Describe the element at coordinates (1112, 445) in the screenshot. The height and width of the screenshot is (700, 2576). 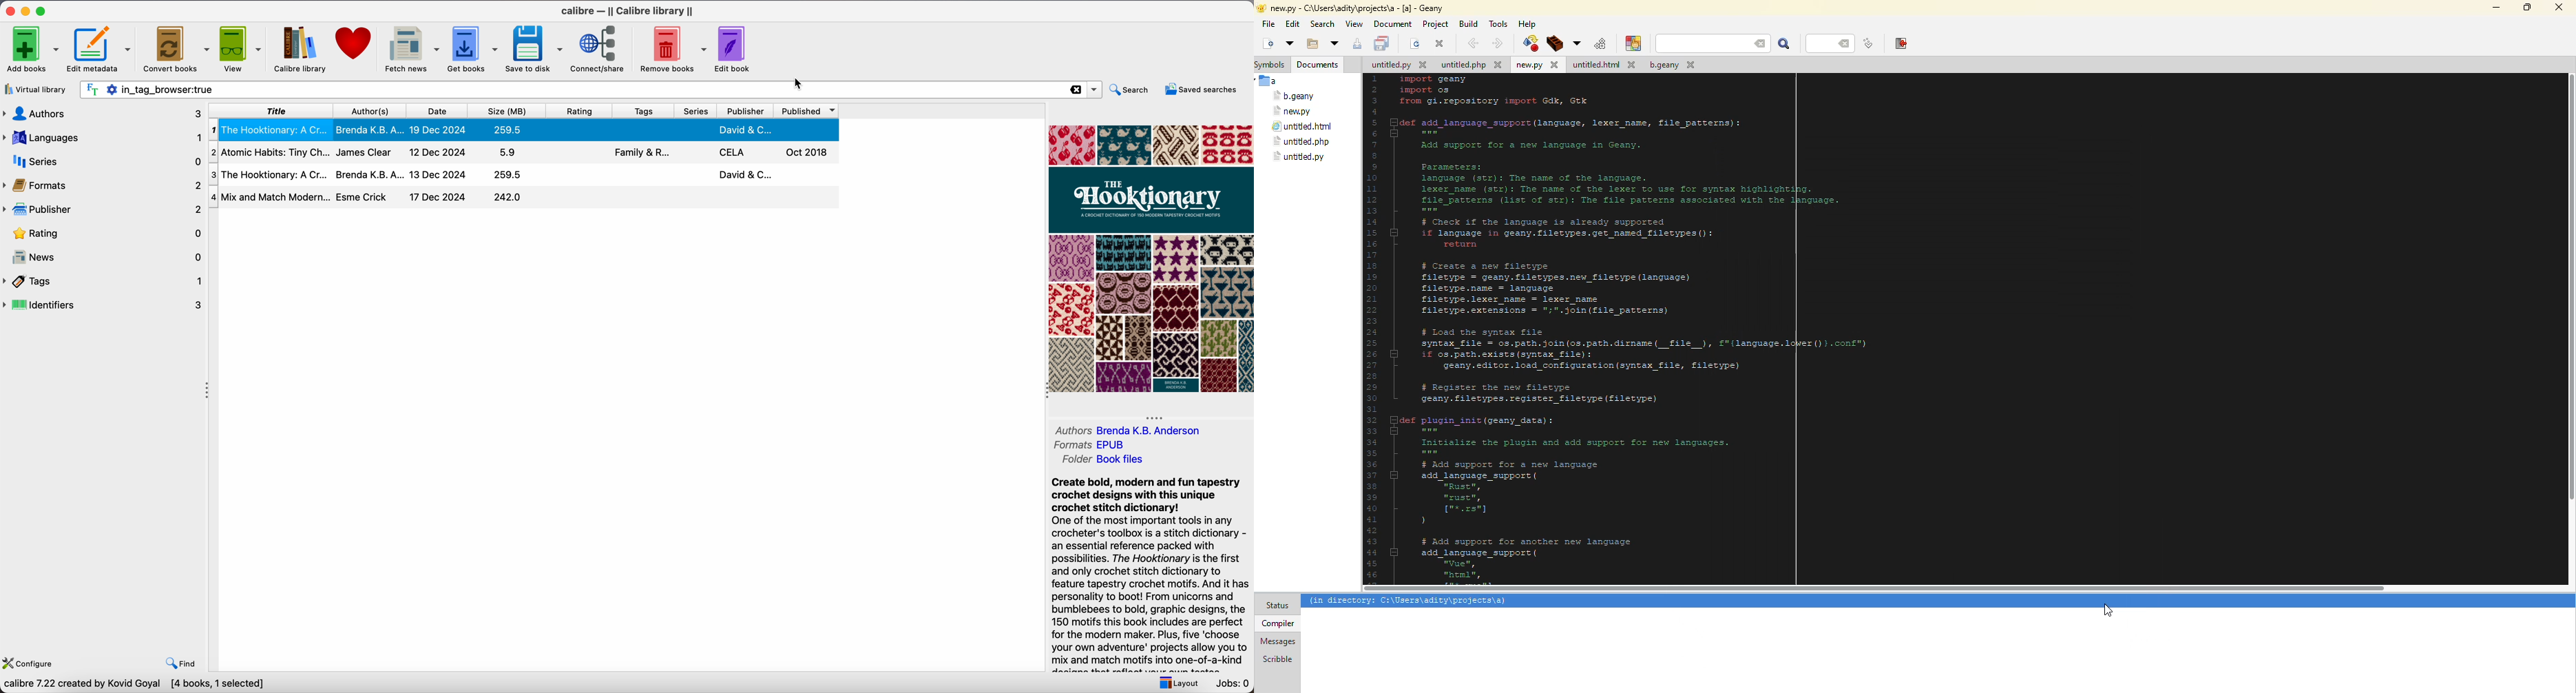
I see `EPUB` at that location.